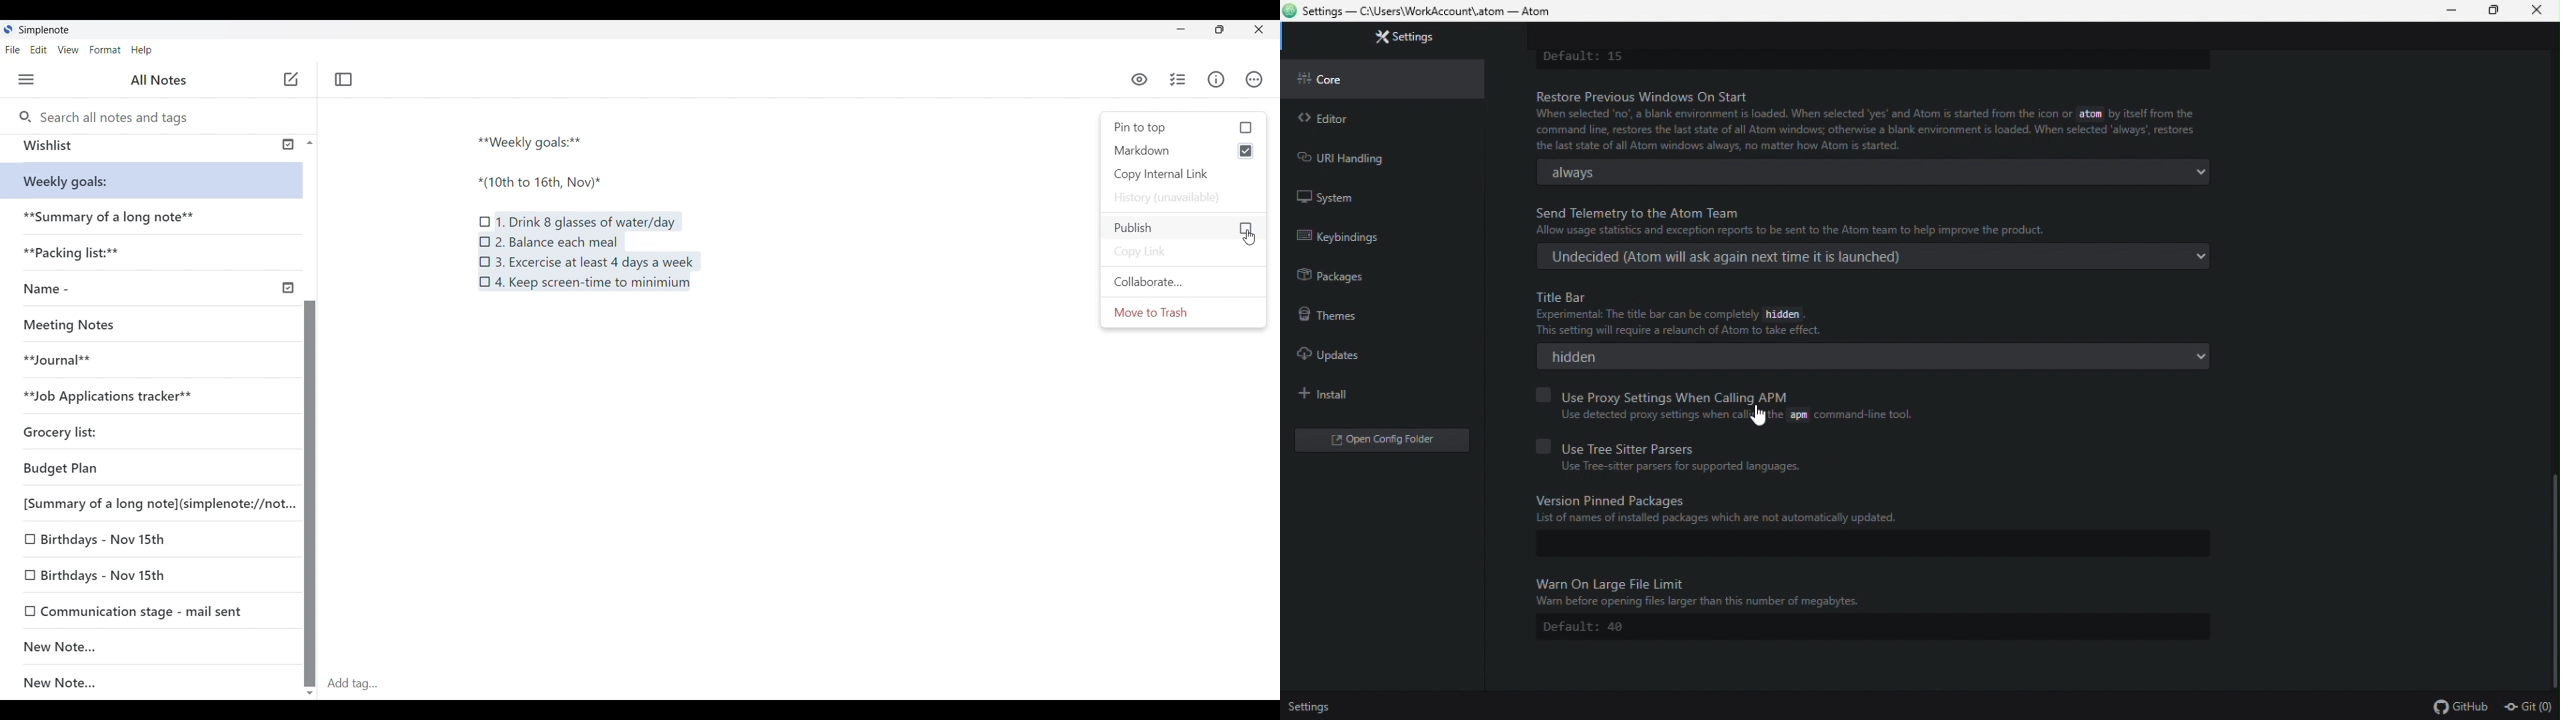  What do you see at coordinates (306, 142) in the screenshot?
I see `Scroll up button` at bounding box center [306, 142].